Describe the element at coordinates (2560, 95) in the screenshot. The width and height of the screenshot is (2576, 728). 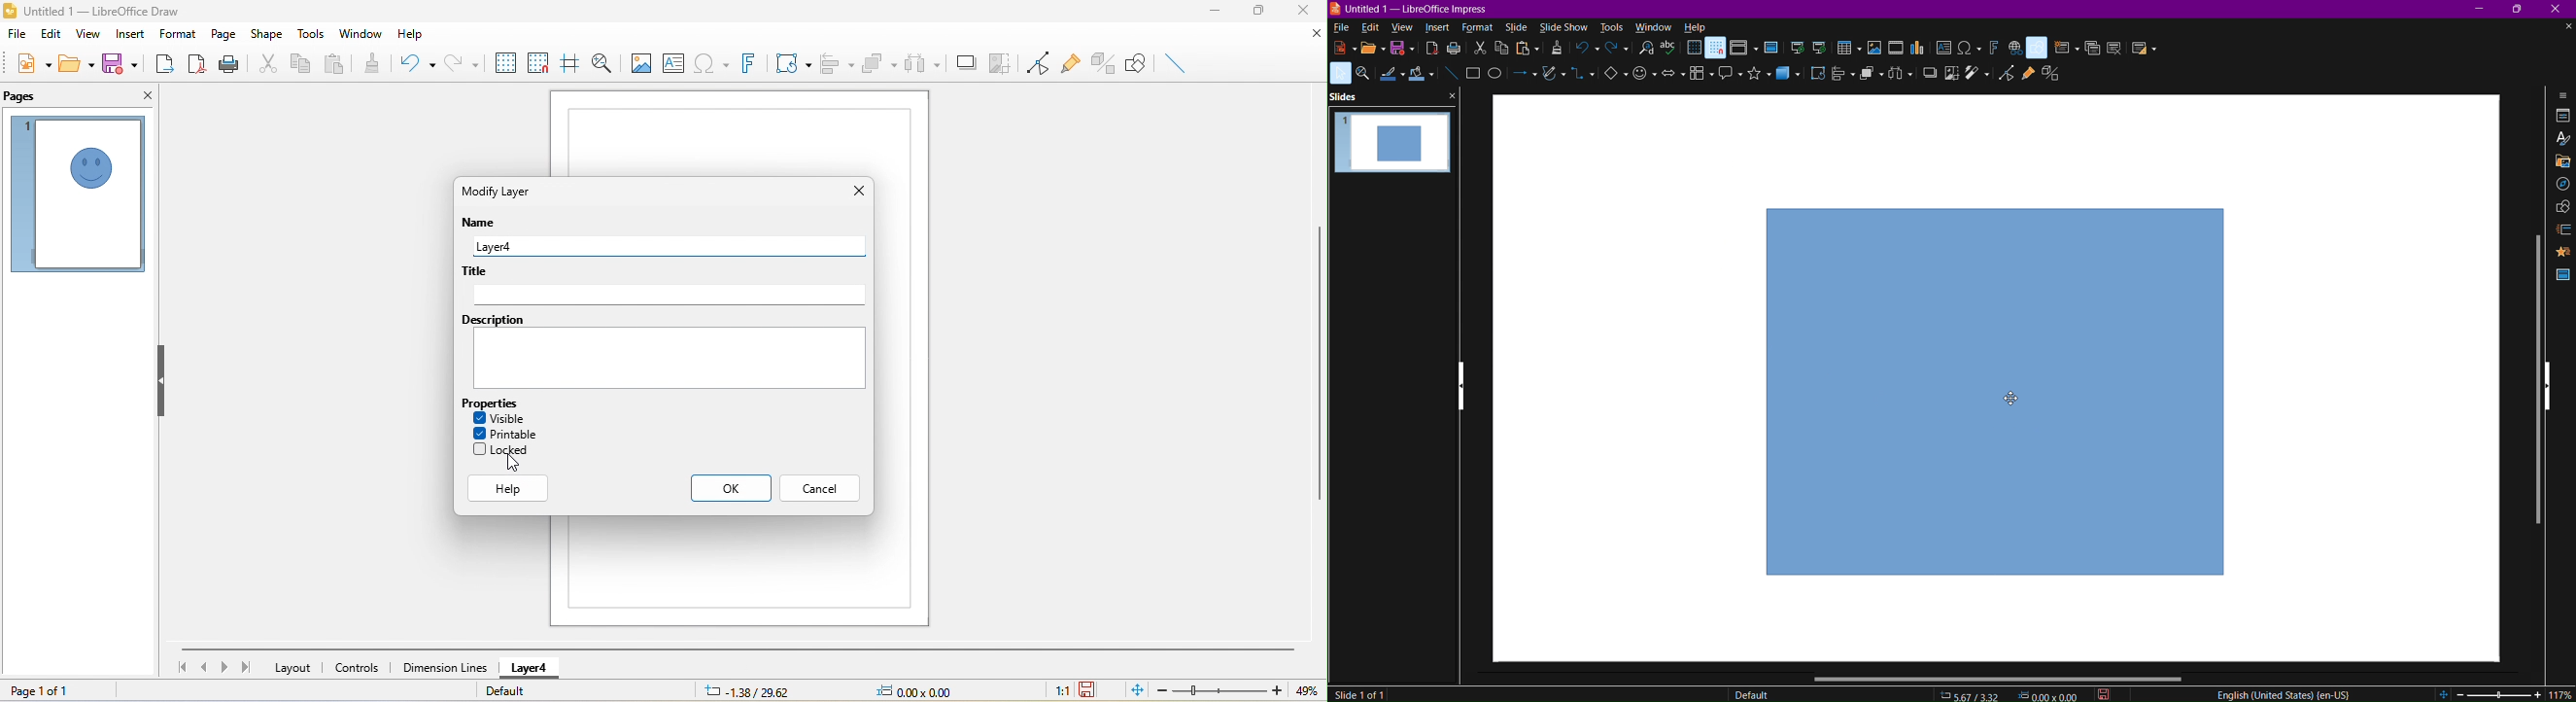
I see `Sidebar Settings` at that location.